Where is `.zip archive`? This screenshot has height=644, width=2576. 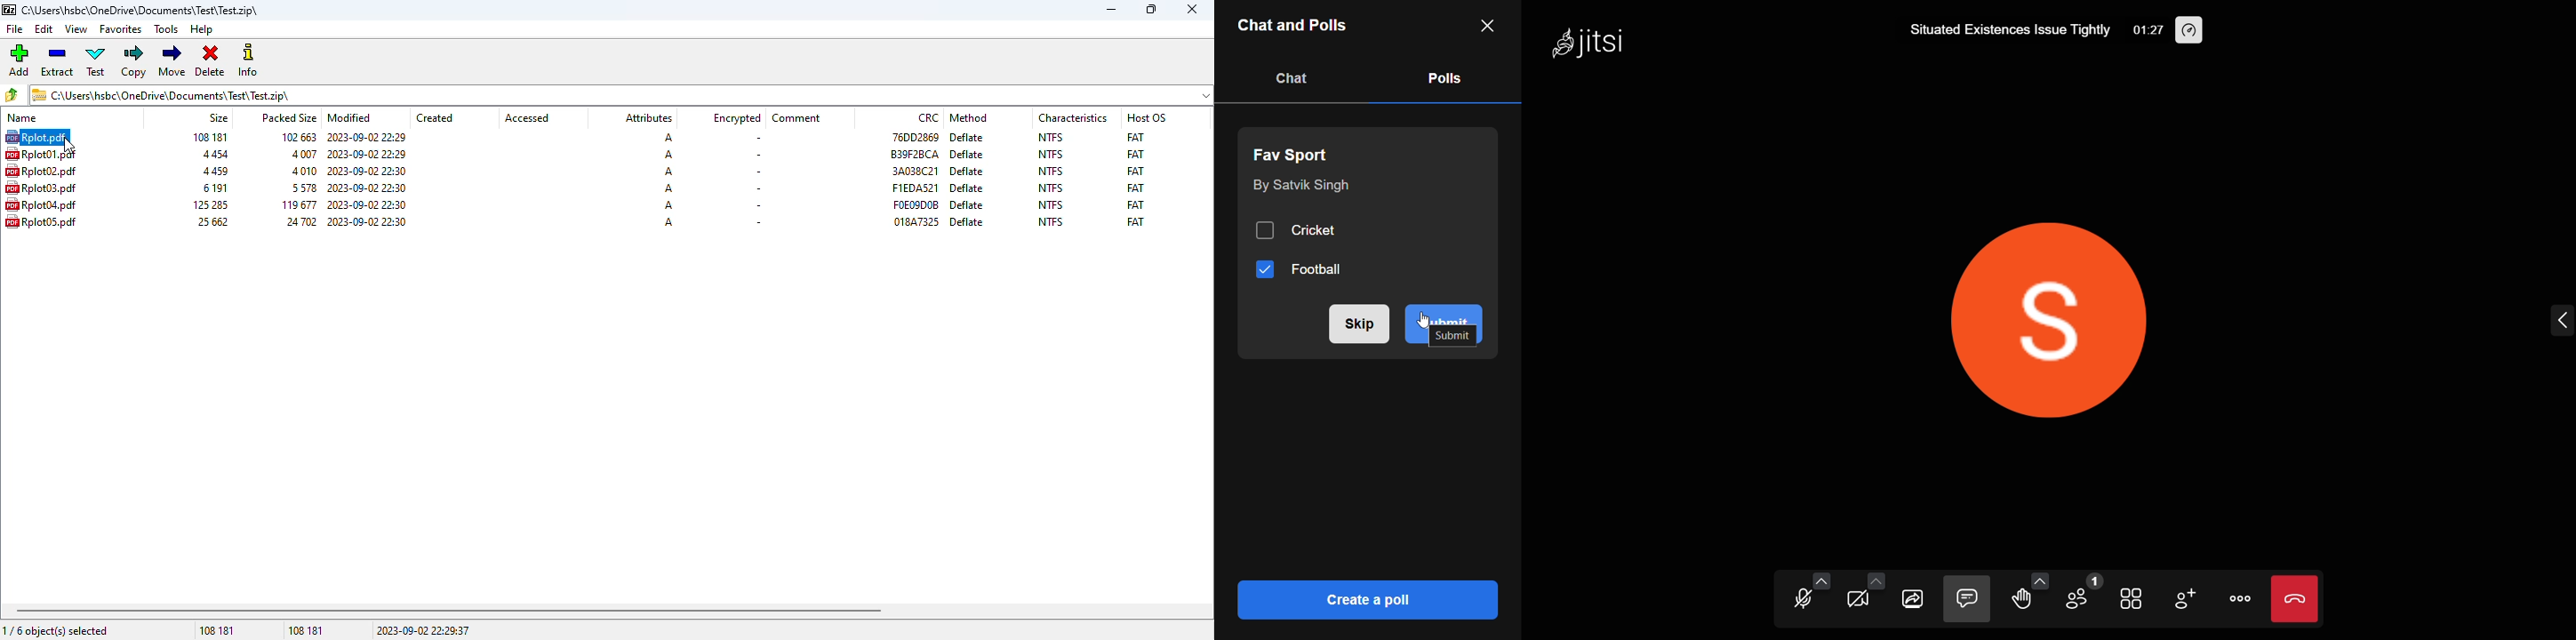
.zip archive is located at coordinates (621, 94).